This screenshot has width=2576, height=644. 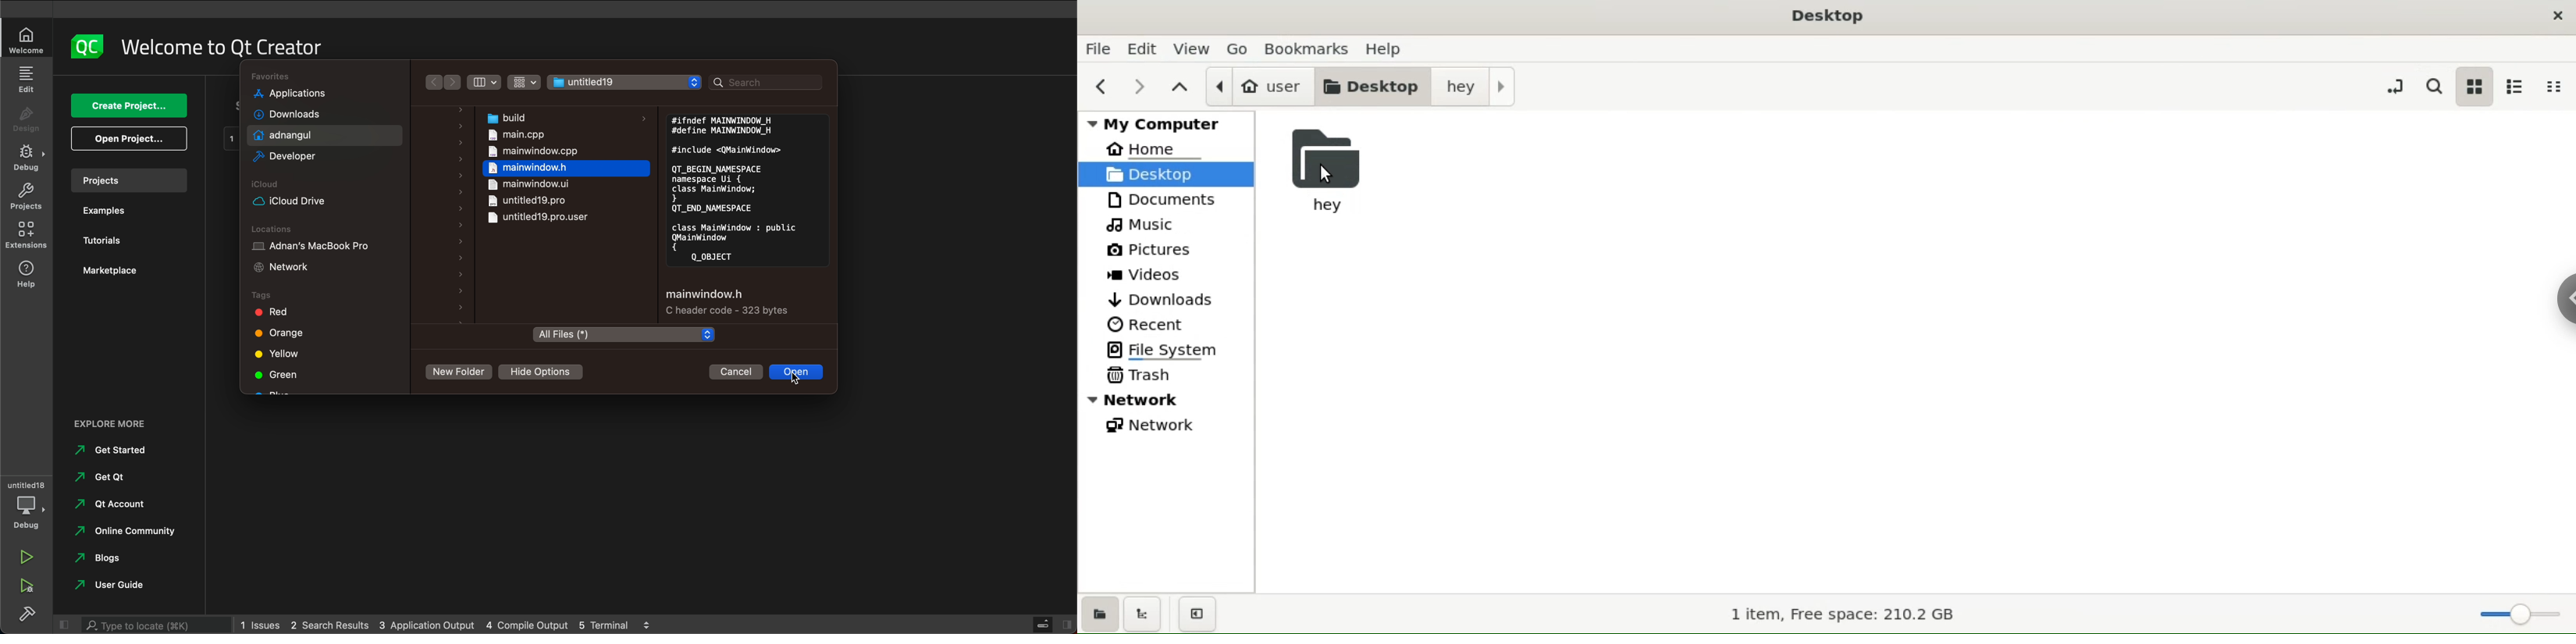 What do you see at coordinates (1144, 85) in the screenshot?
I see `next` at bounding box center [1144, 85].